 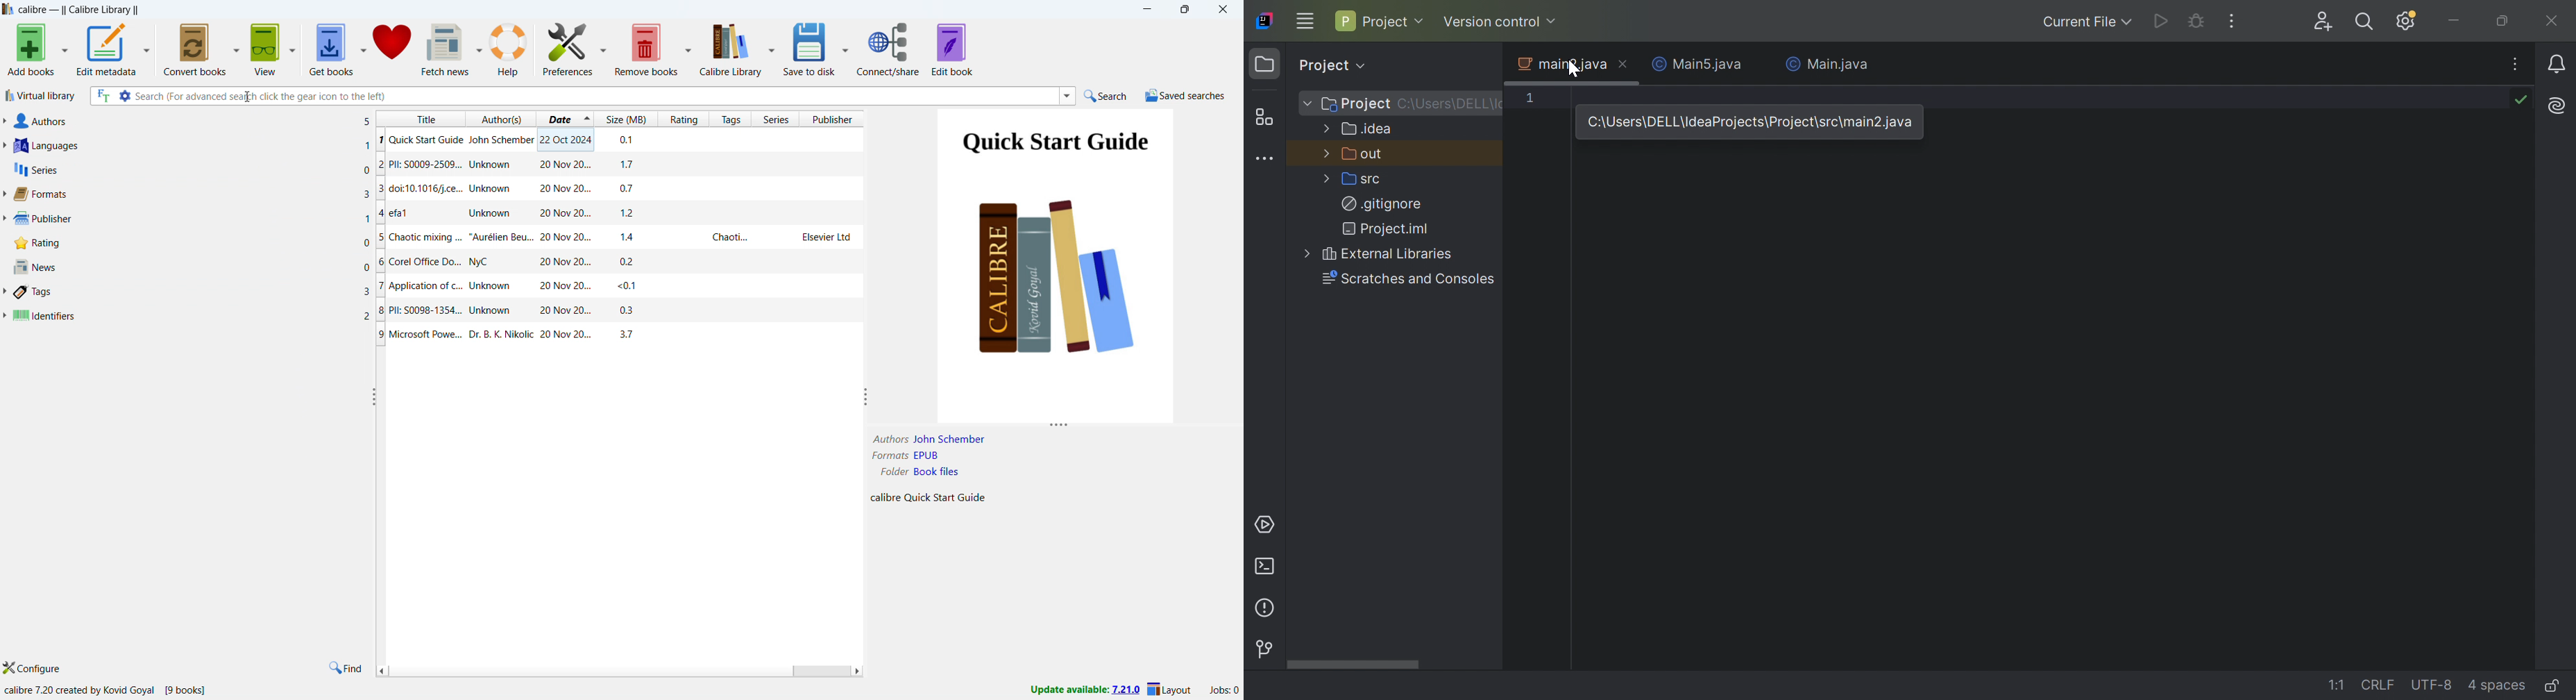 I want to click on More, so click(x=1328, y=180).